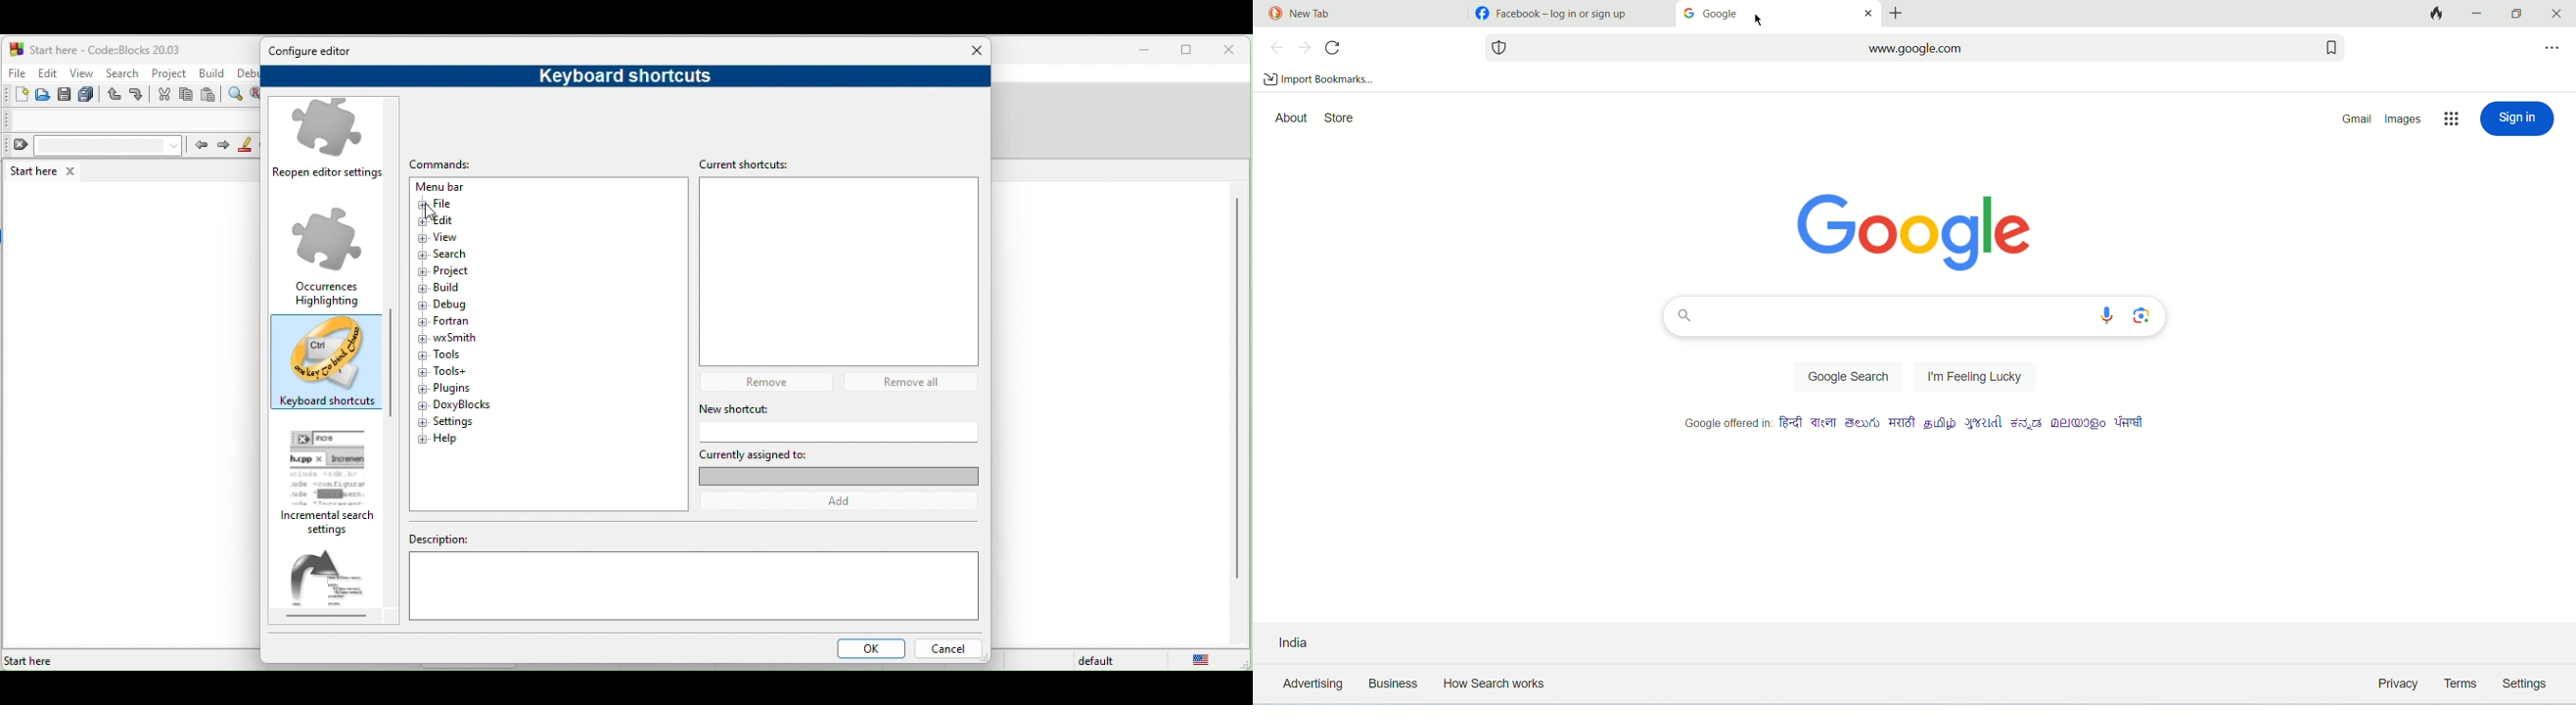 This screenshot has height=728, width=2576. What do you see at coordinates (1322, 641) in the screenshot?
I see `country` at bounding box center [1322, 641].